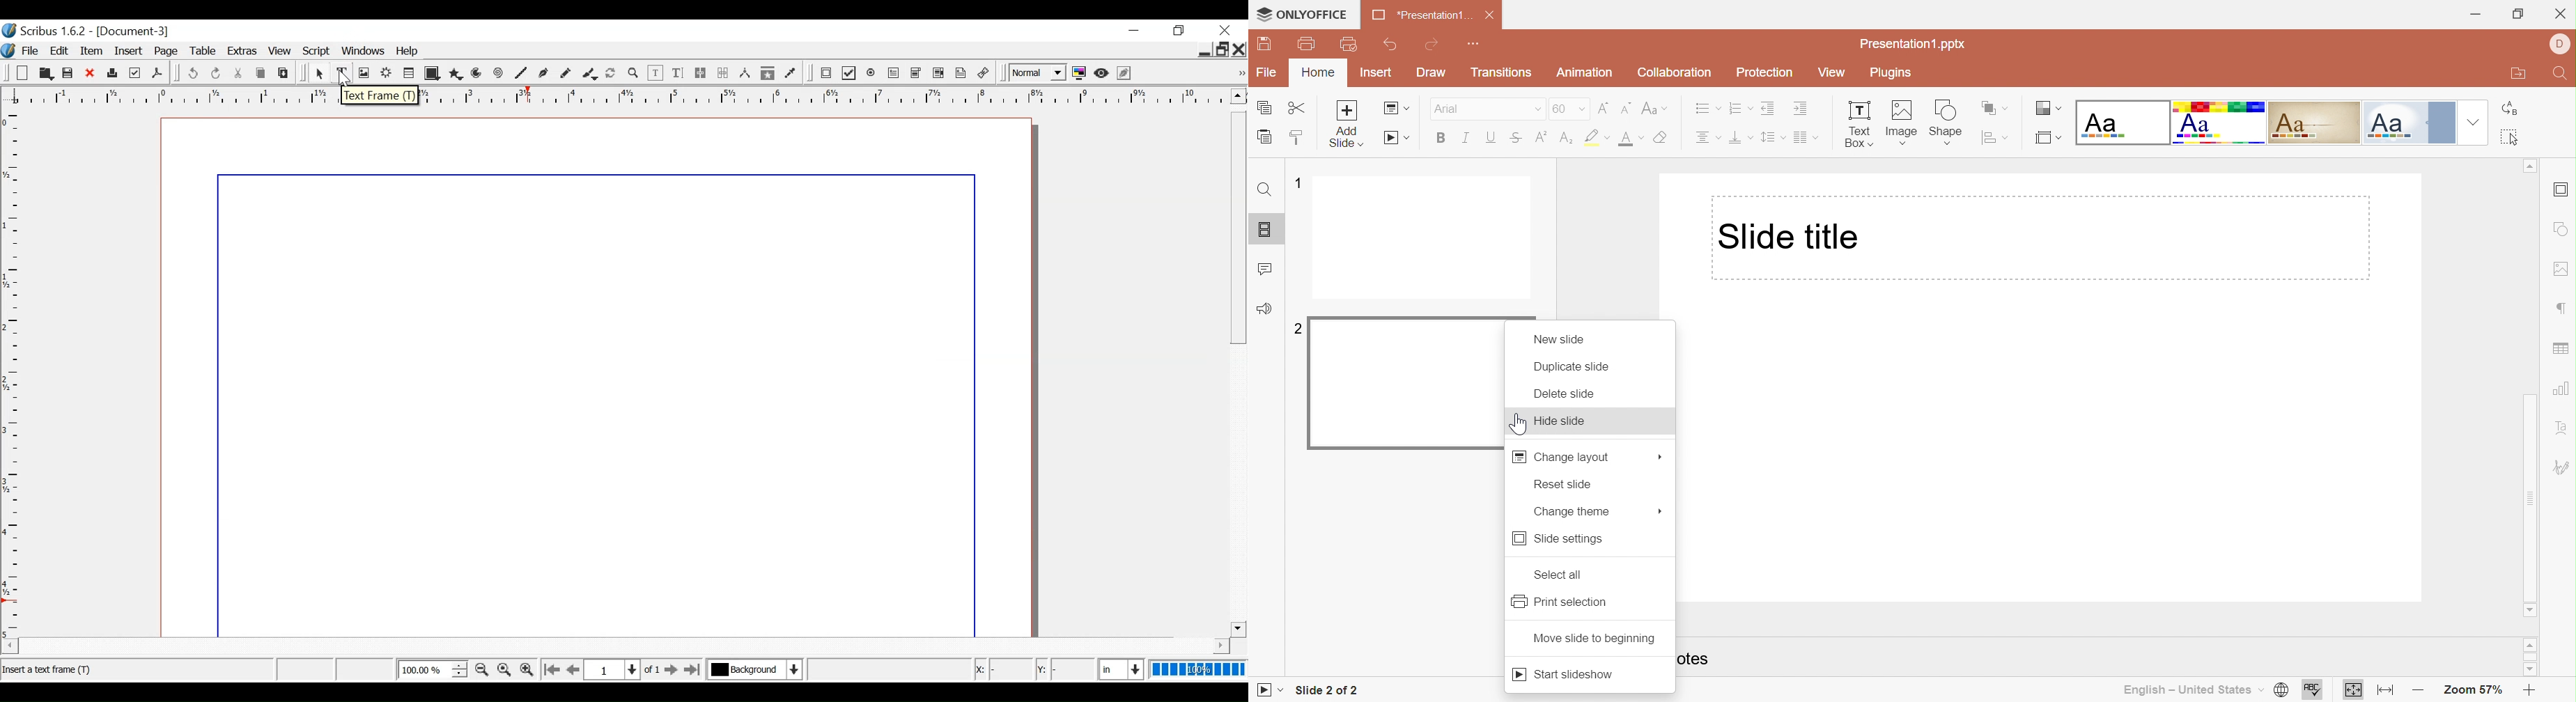 The image size is (2576, 728). I want to click on Windows, so click(364, 51).